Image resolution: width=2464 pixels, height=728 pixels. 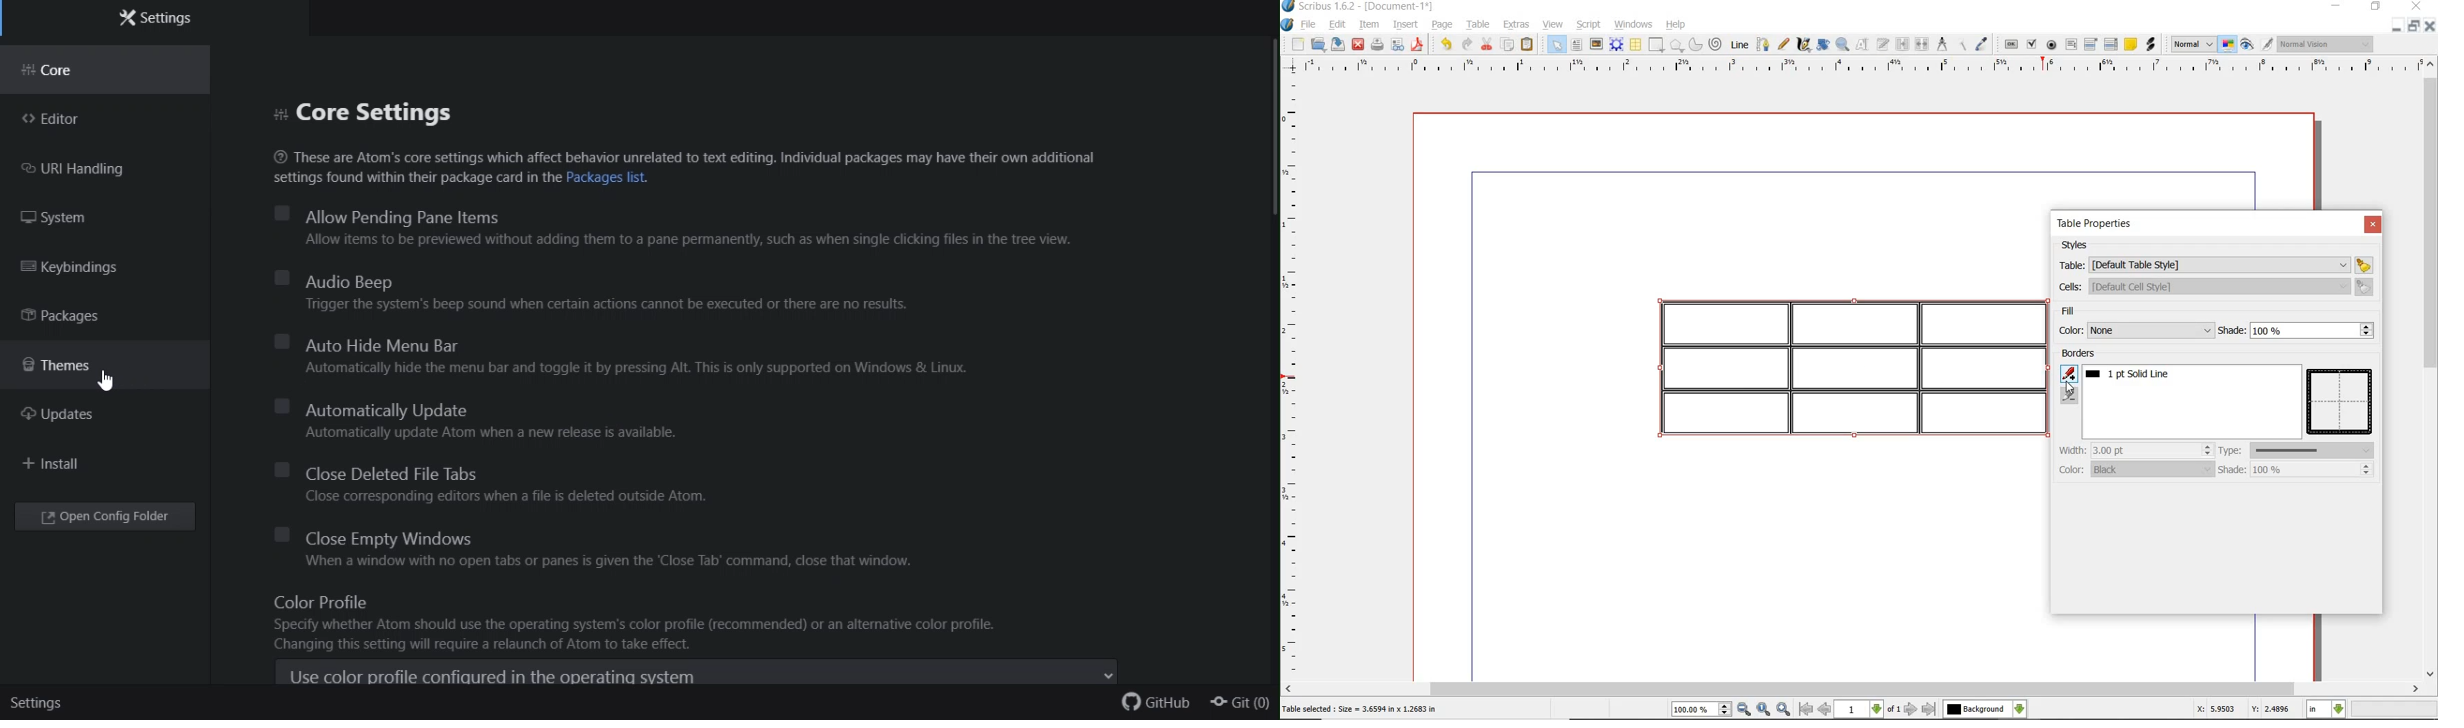 I want to click on remove border, so click(x=2071, y=396).